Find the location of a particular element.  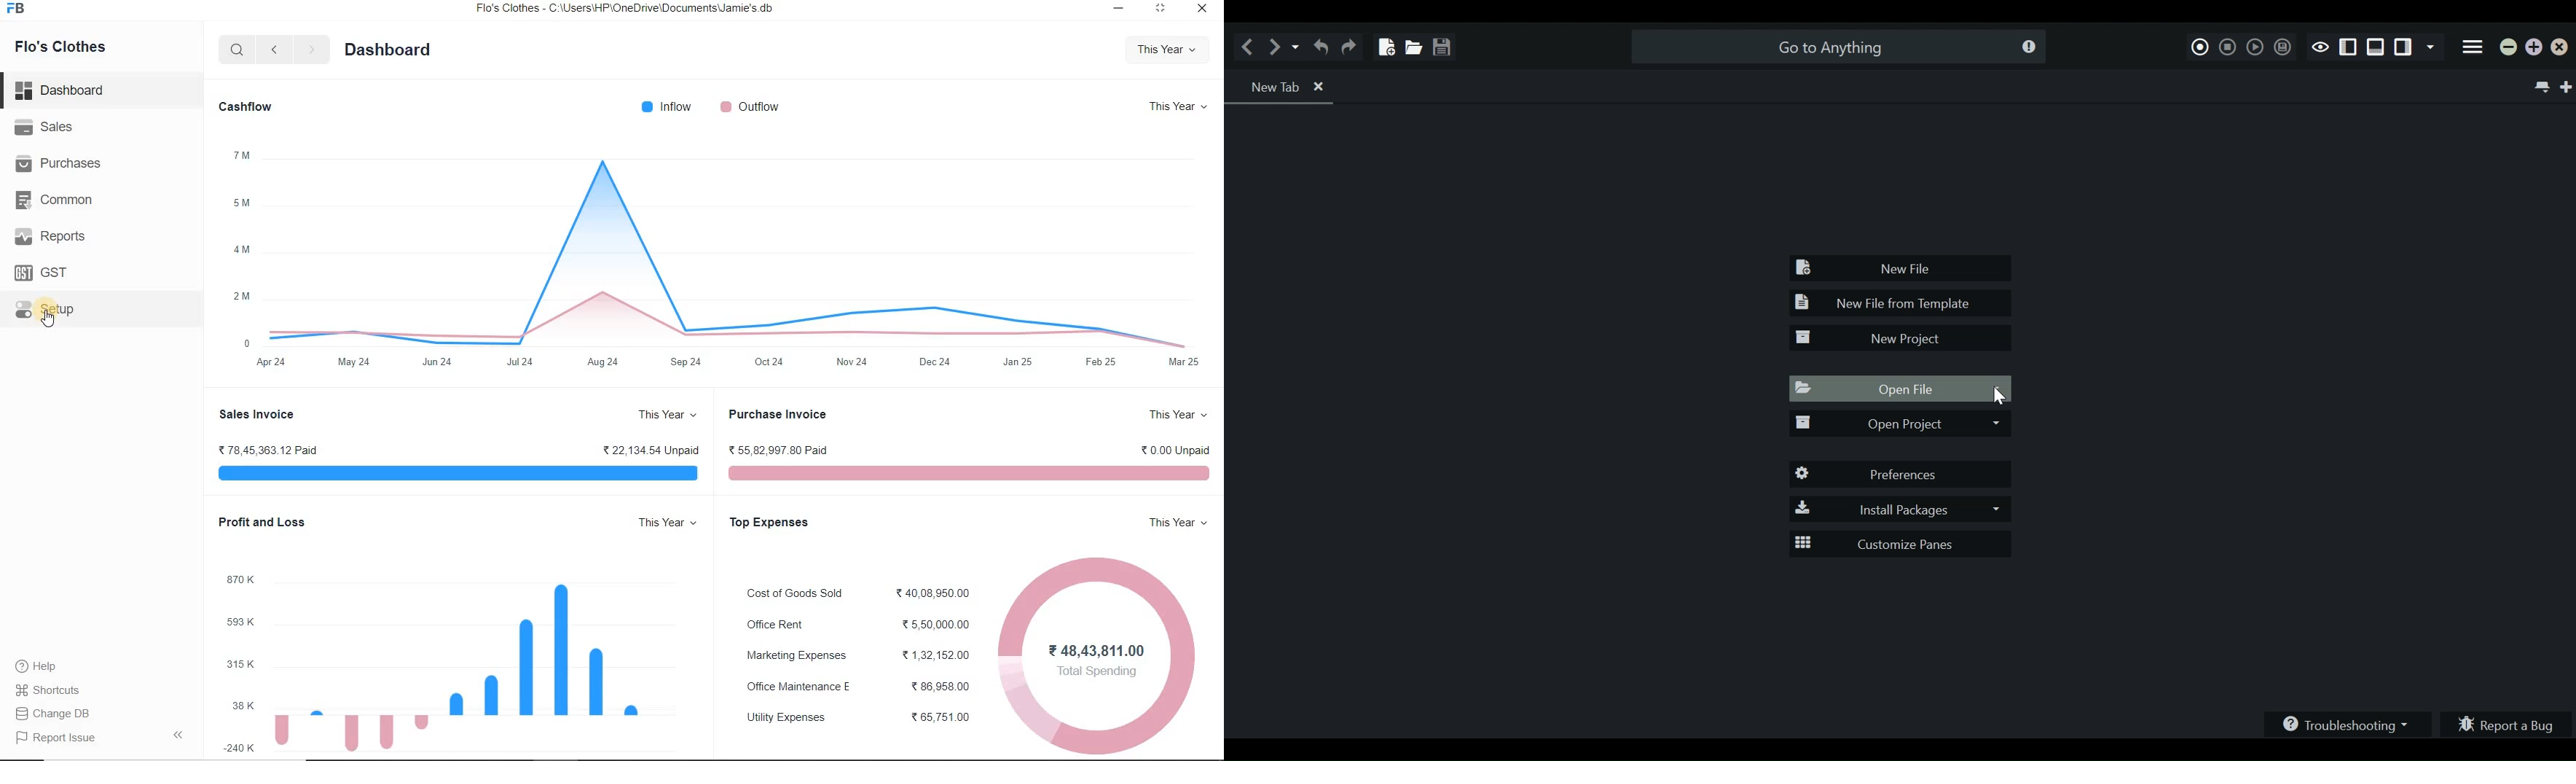

Aug 24 is located at coordinates (607, 364).